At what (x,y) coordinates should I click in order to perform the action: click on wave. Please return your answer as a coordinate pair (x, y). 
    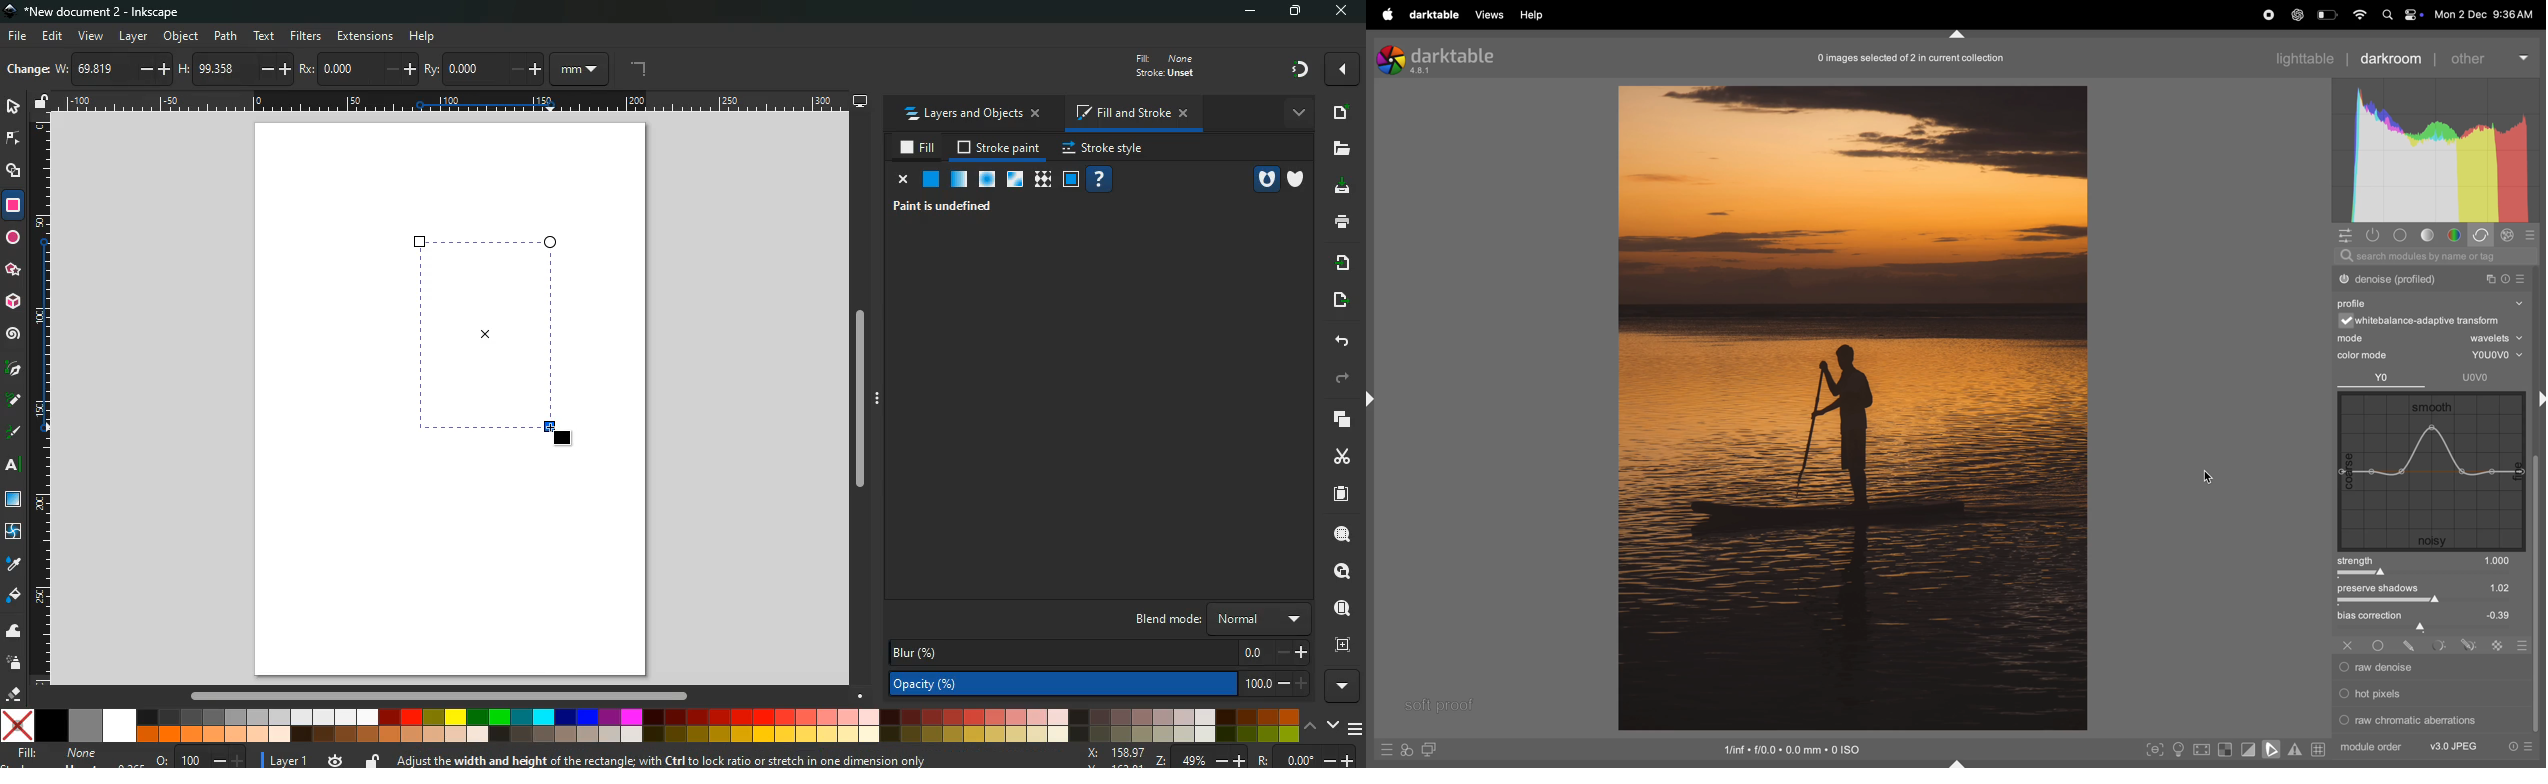
    Looking at the image, I should click on (12, 631).